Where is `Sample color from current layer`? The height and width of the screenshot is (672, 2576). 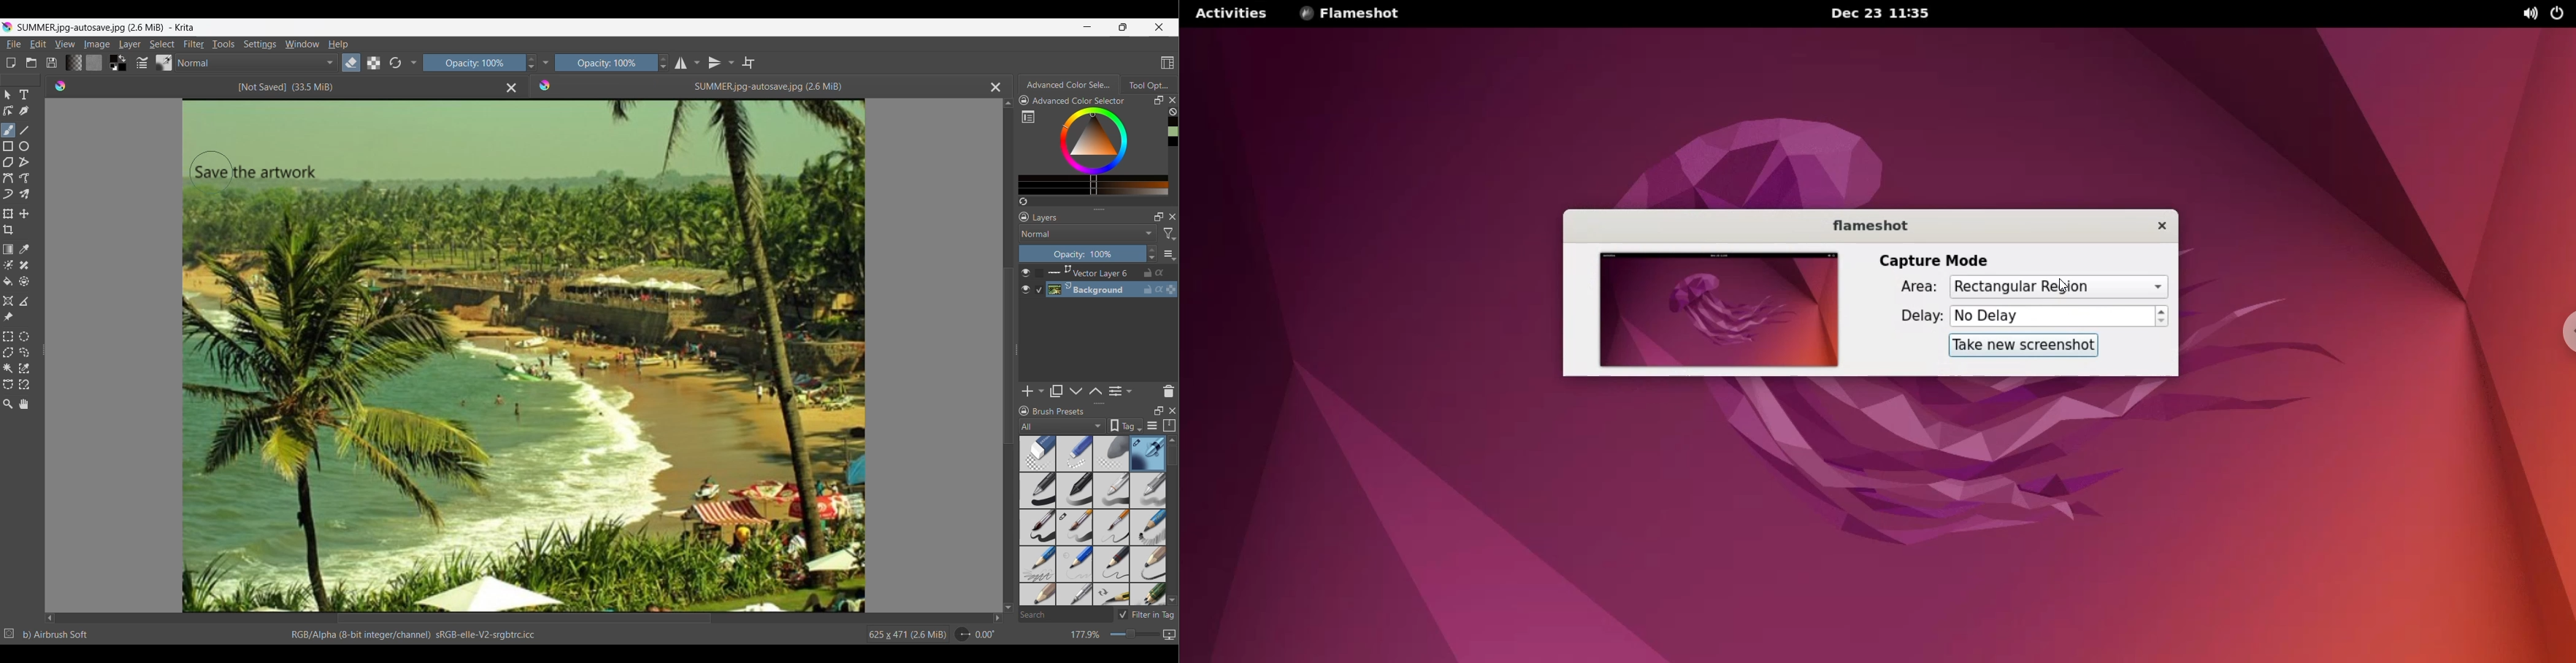
Sample color from current layer is located at coordinates (24, 250).